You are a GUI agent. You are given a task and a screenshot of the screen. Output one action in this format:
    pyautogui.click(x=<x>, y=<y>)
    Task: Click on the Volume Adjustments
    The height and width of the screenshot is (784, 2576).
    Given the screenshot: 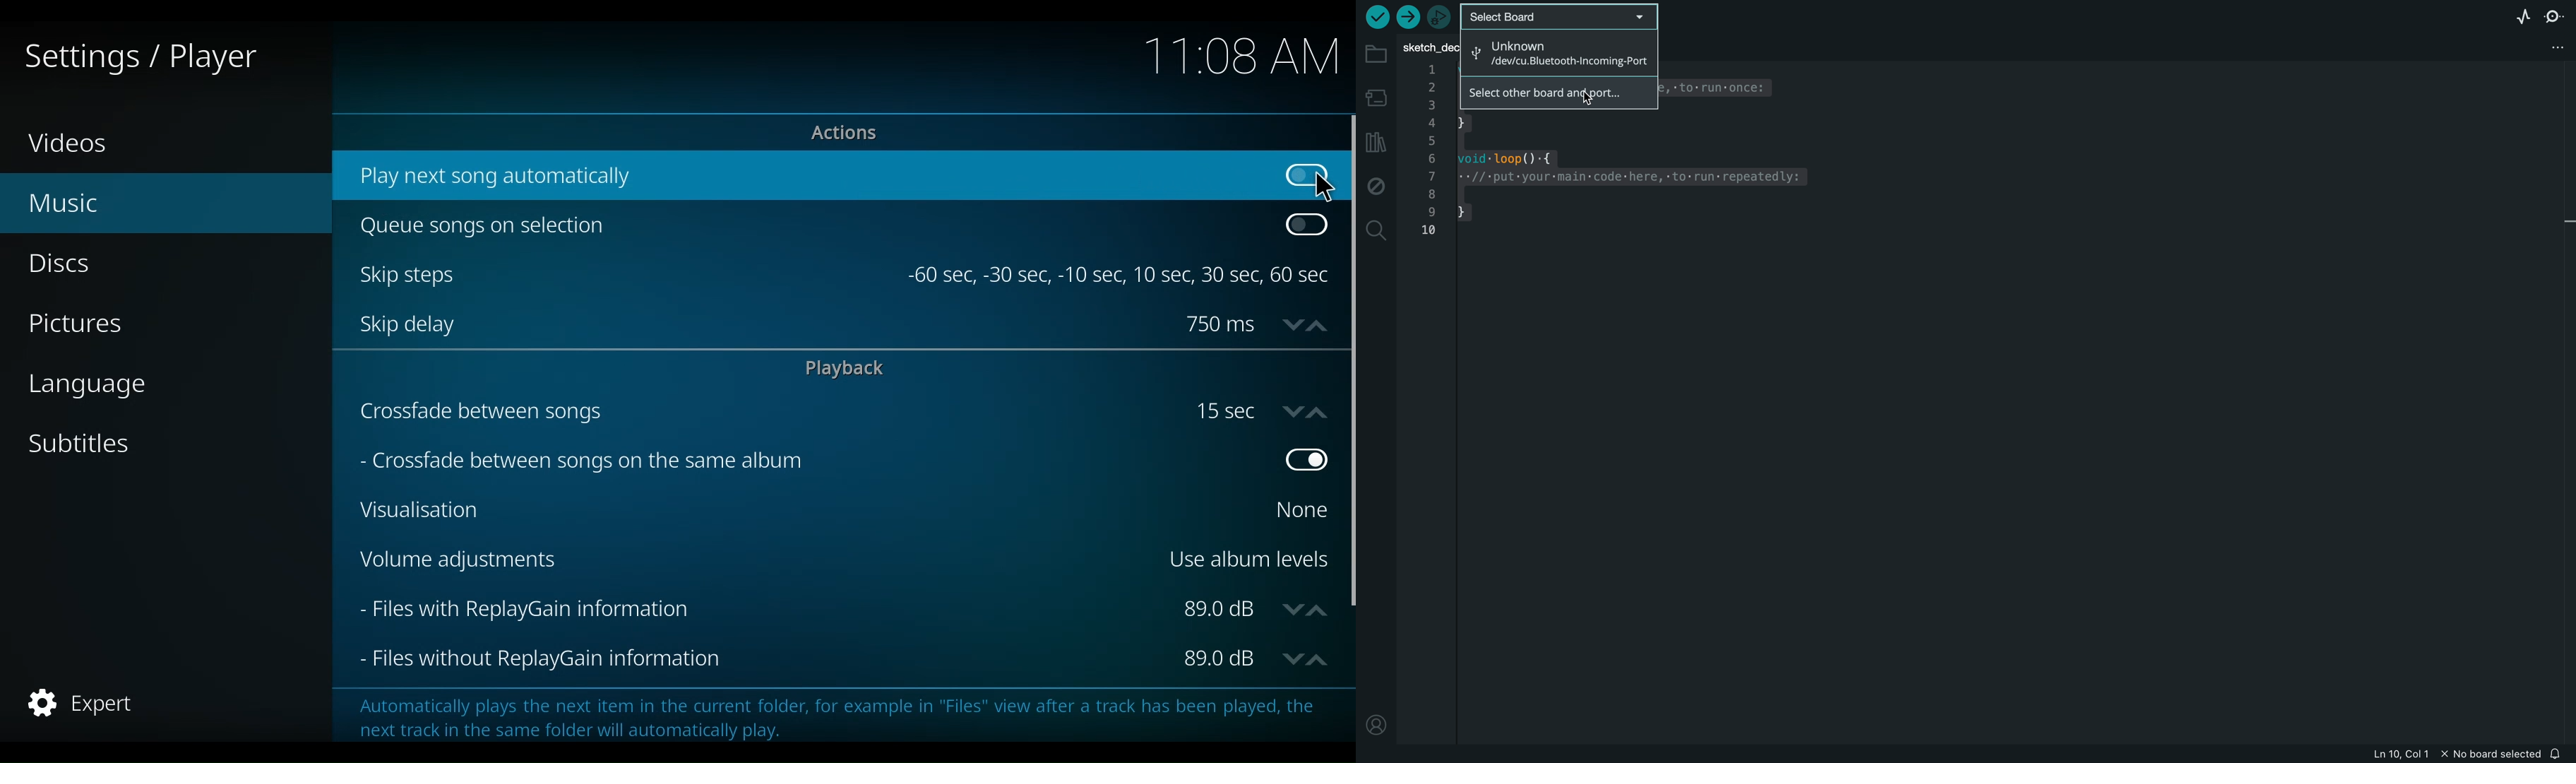 What is the action you would take?
    pyautogui.click(x=749, y=561)
    